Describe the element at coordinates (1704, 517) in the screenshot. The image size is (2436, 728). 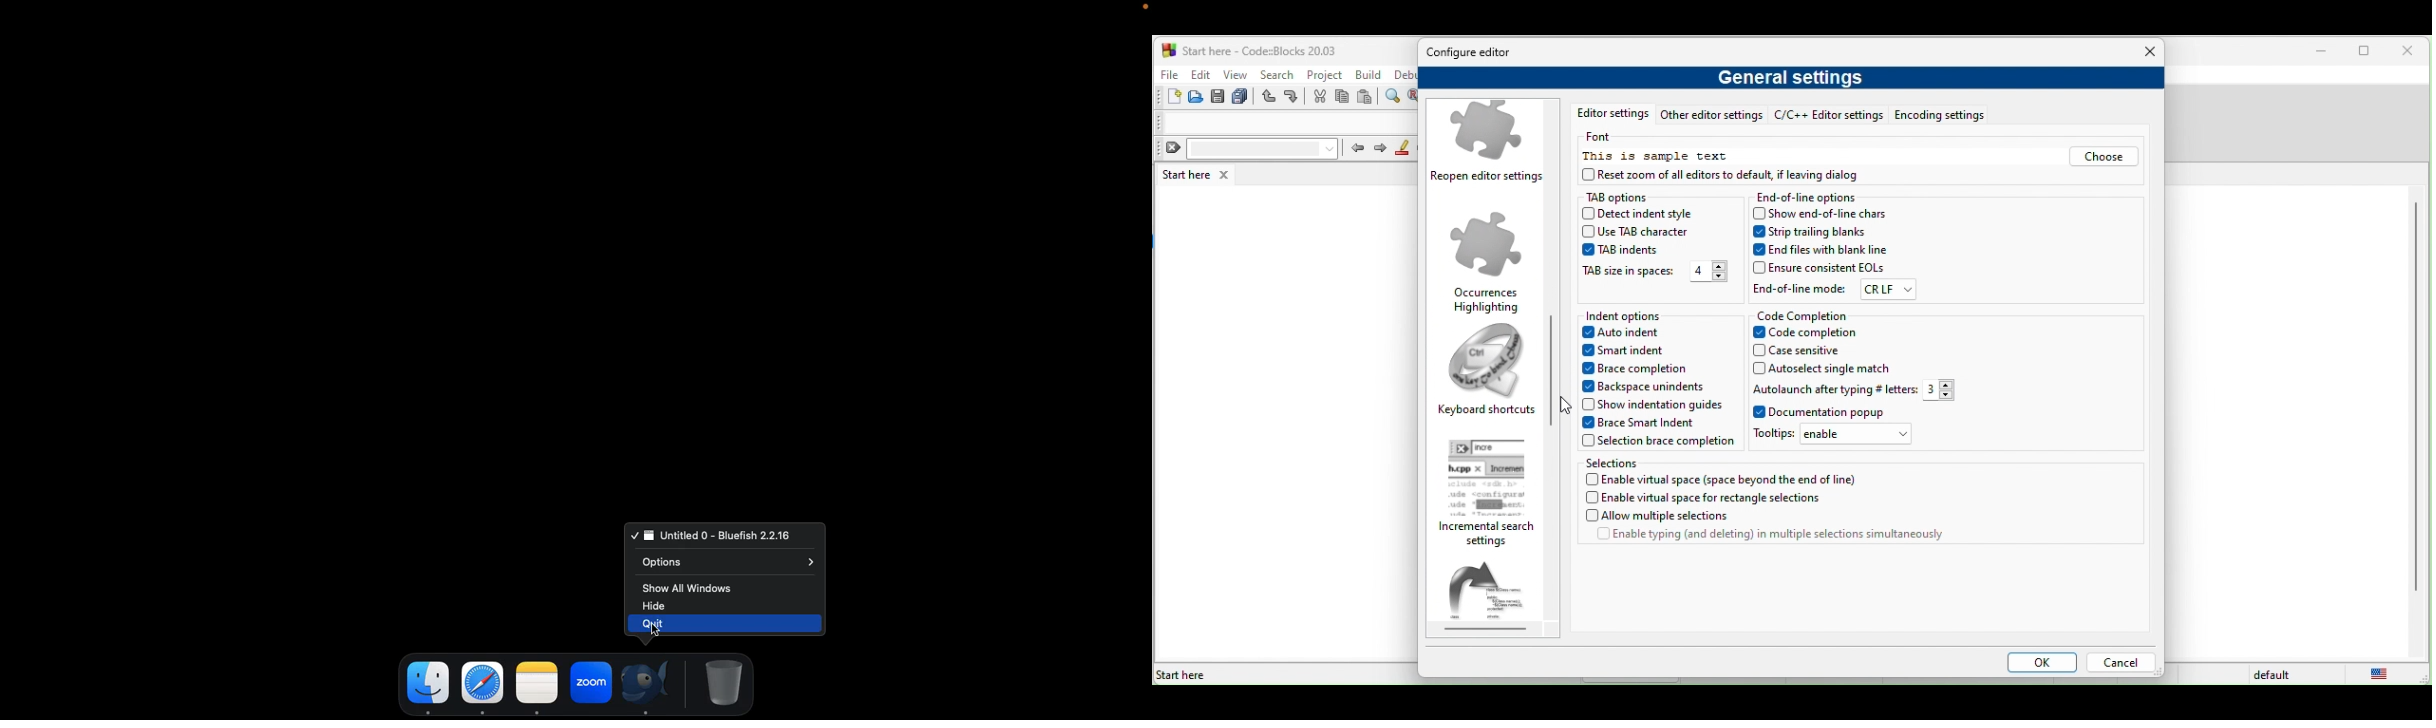
I see `allow multiple selections` at that location.